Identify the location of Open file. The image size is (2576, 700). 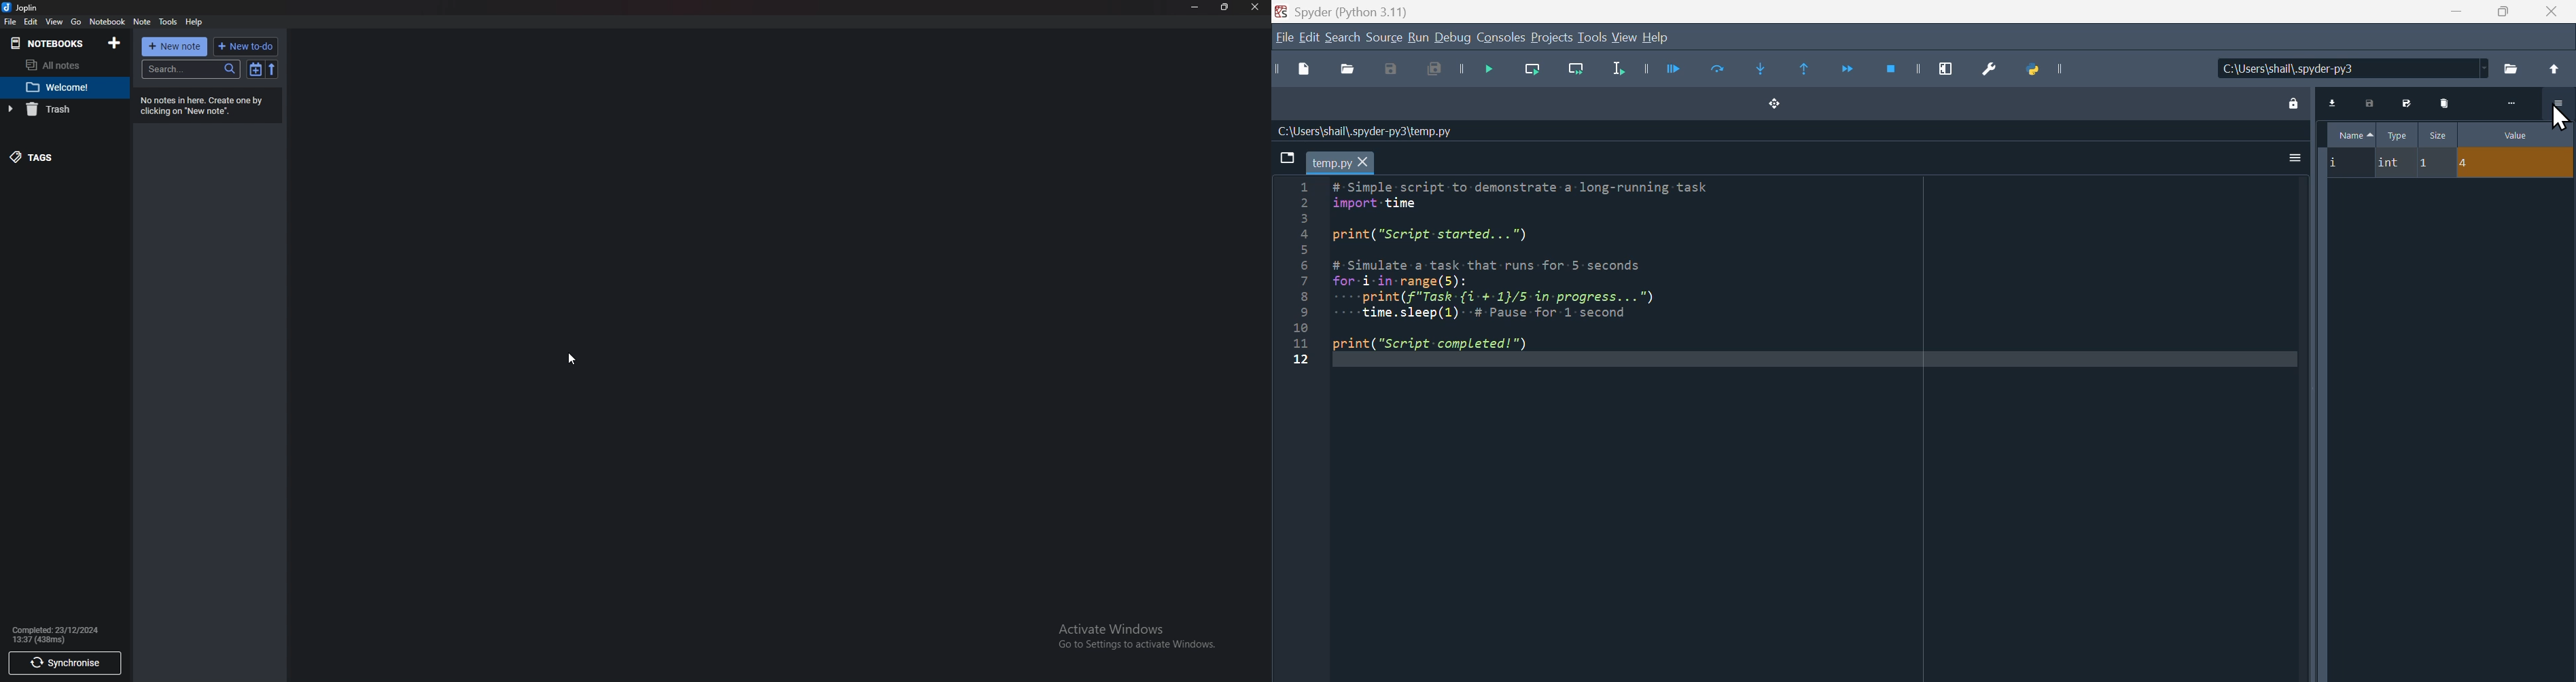
(1348, 69).